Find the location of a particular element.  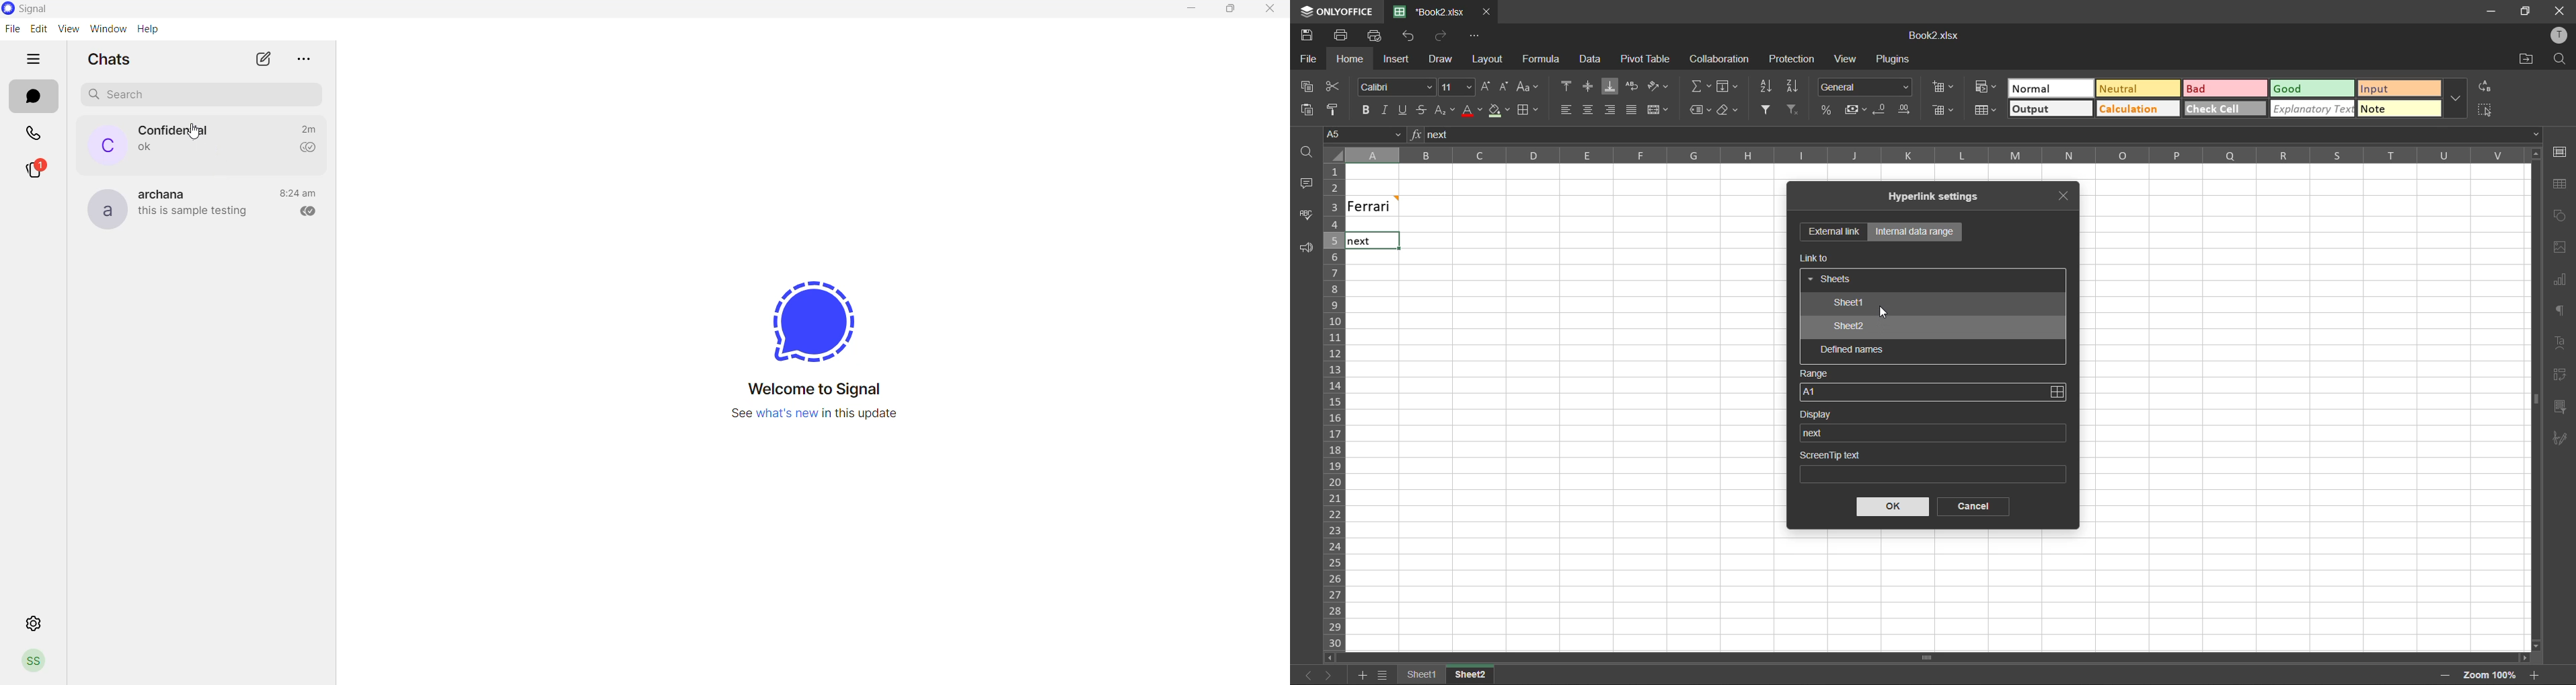

clear is located at coordinates (1730, 111).